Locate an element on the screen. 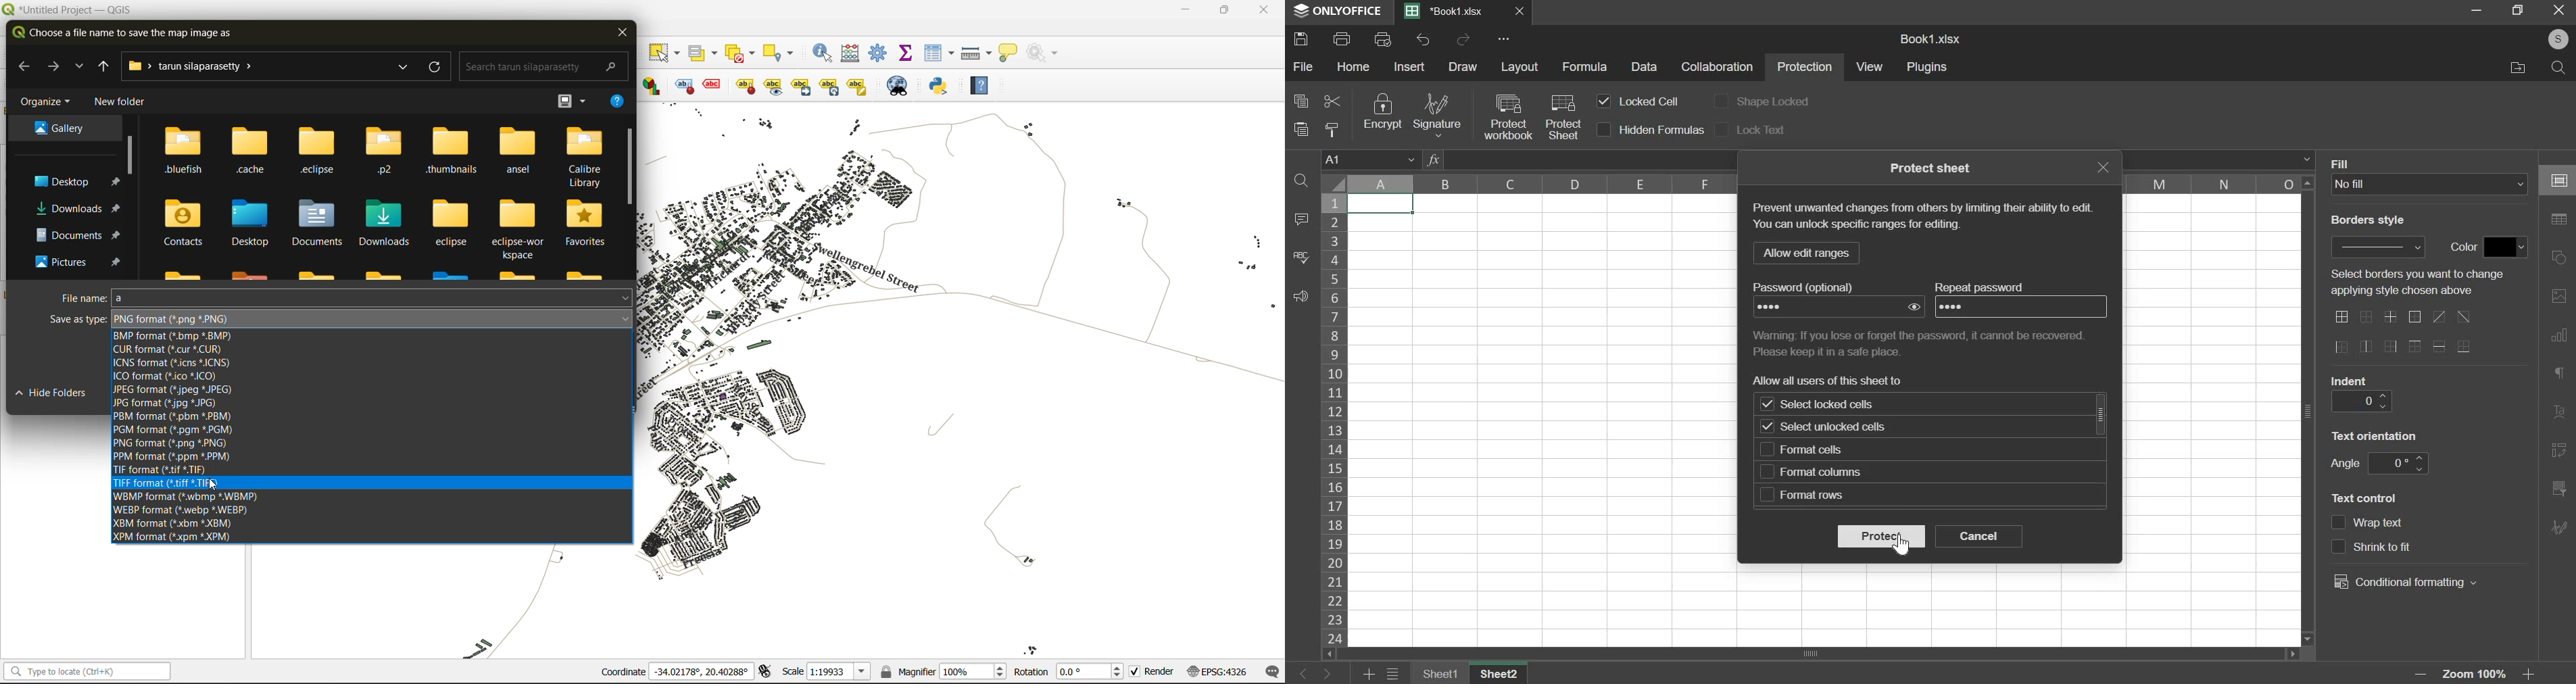 The width and height of the screenshot is (2576, 700). lock text is located at coordinates (1761, 129).